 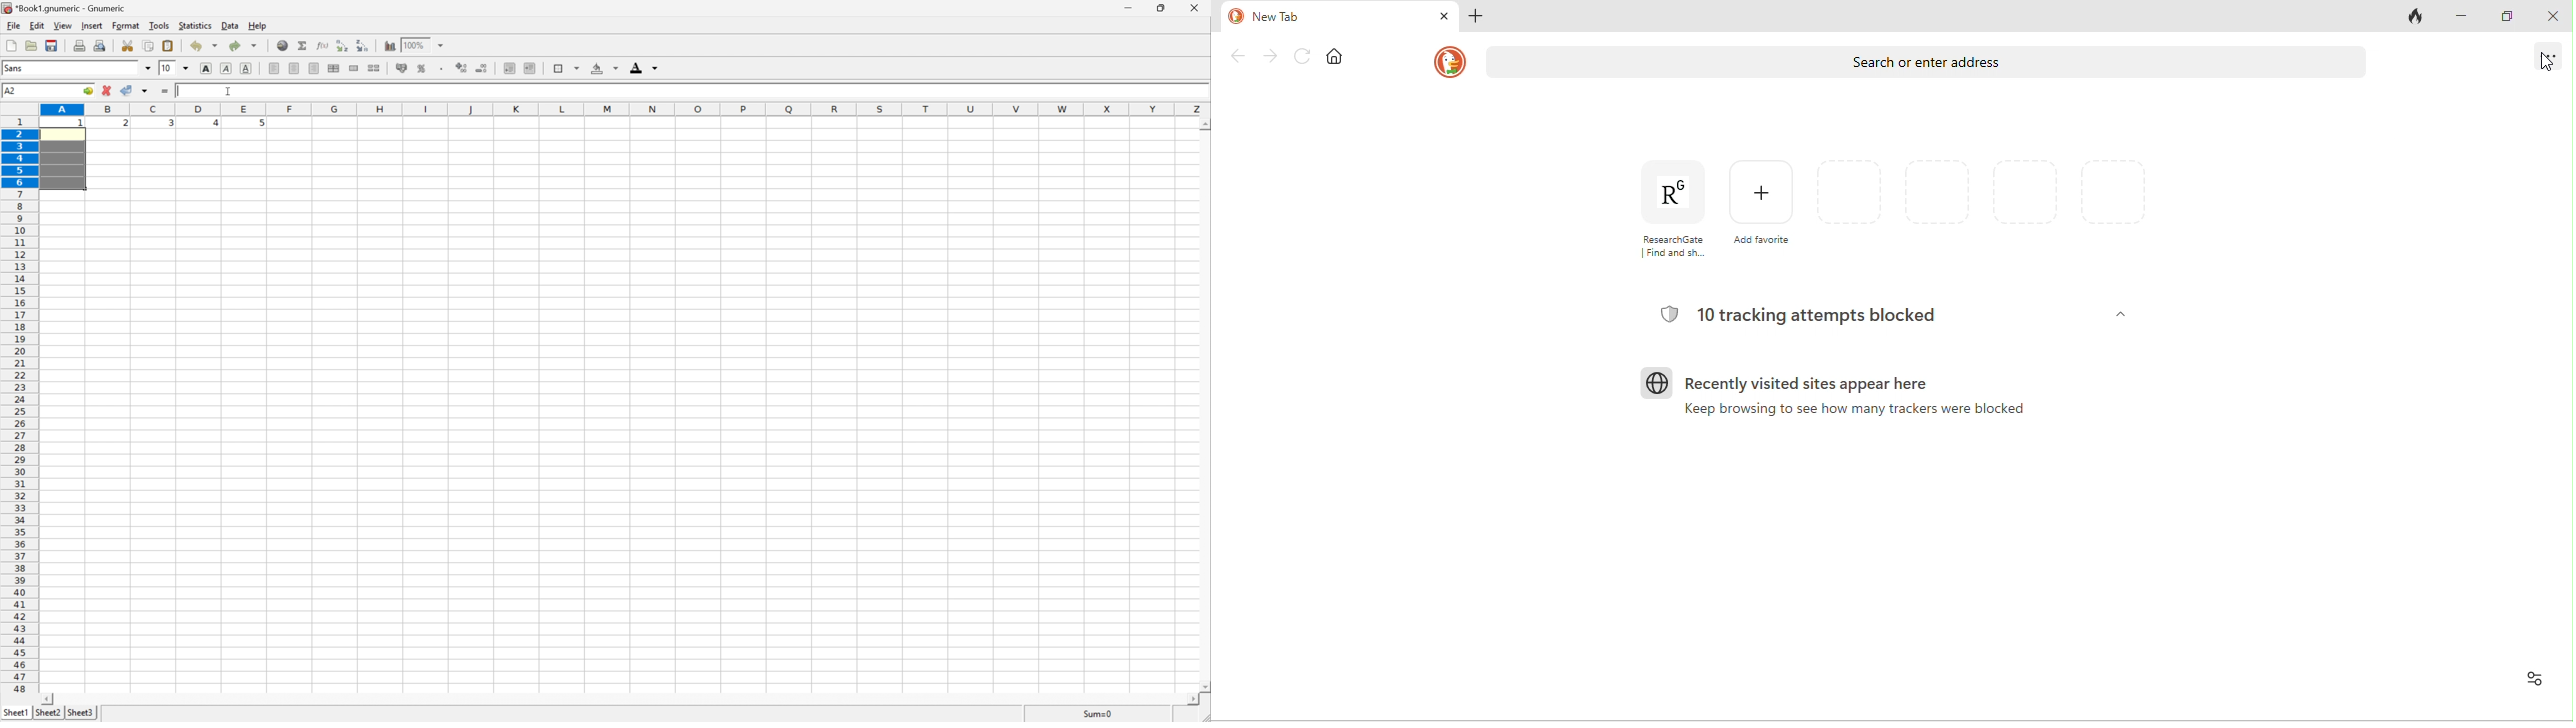 I want to click on insert, so click(x=92, y=25).